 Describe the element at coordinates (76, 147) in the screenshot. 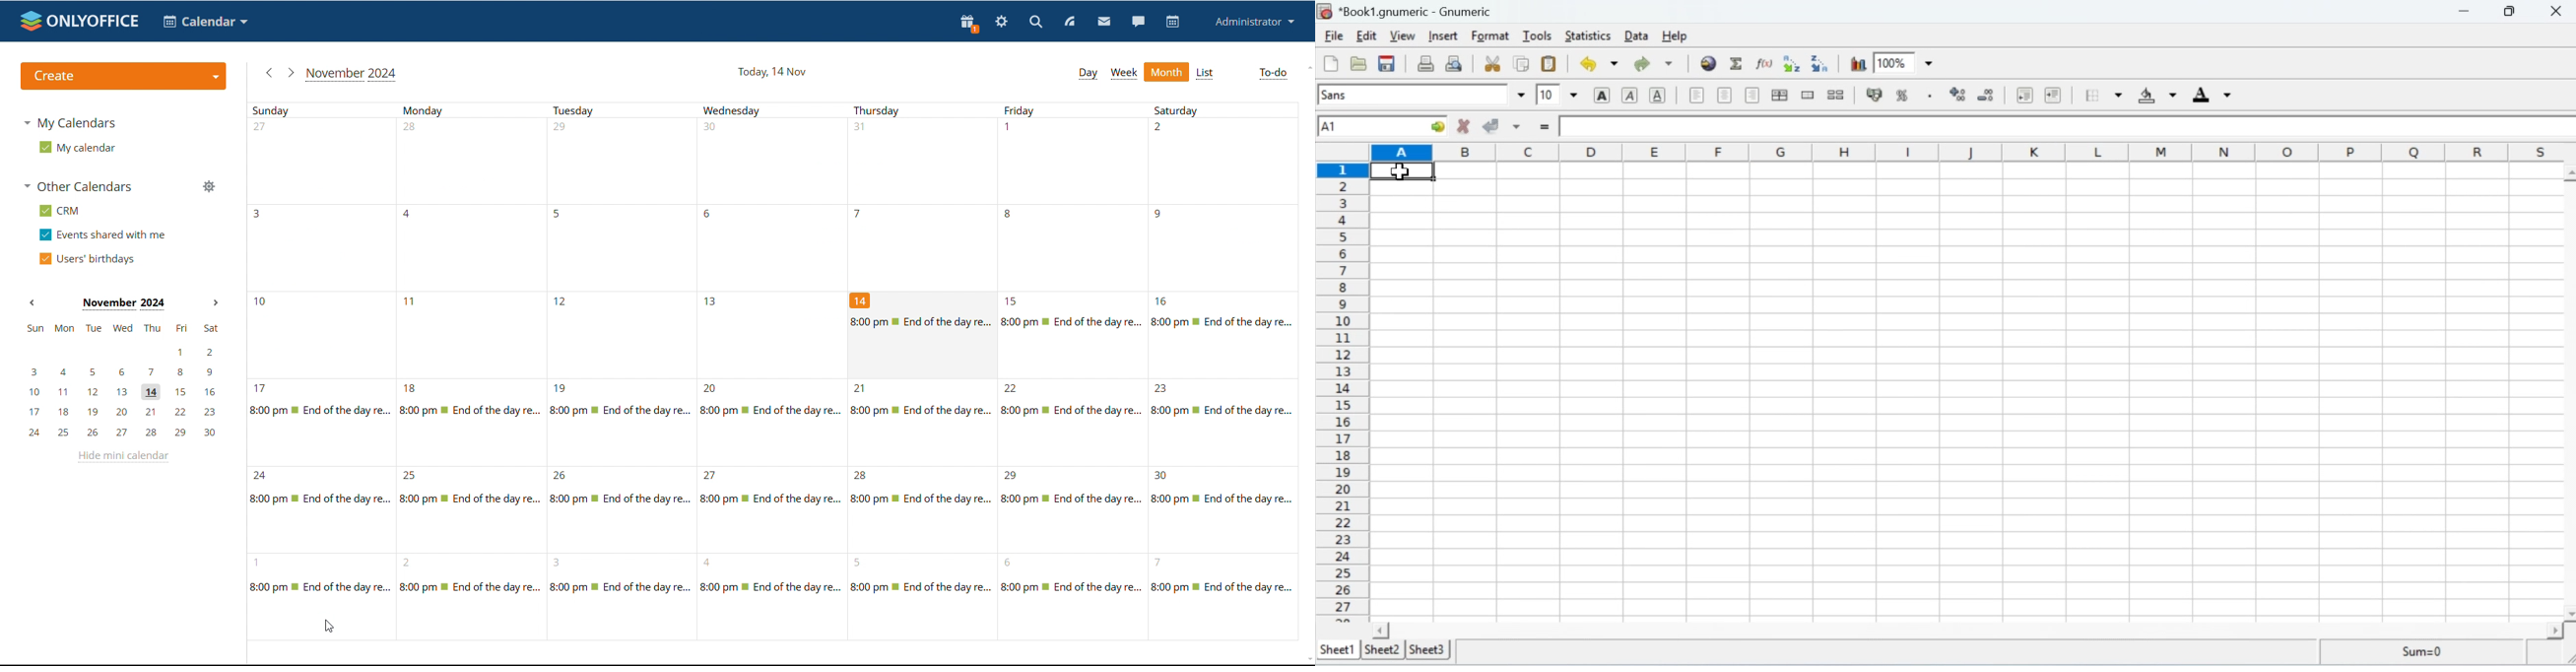

I see `my calendar` at that location.